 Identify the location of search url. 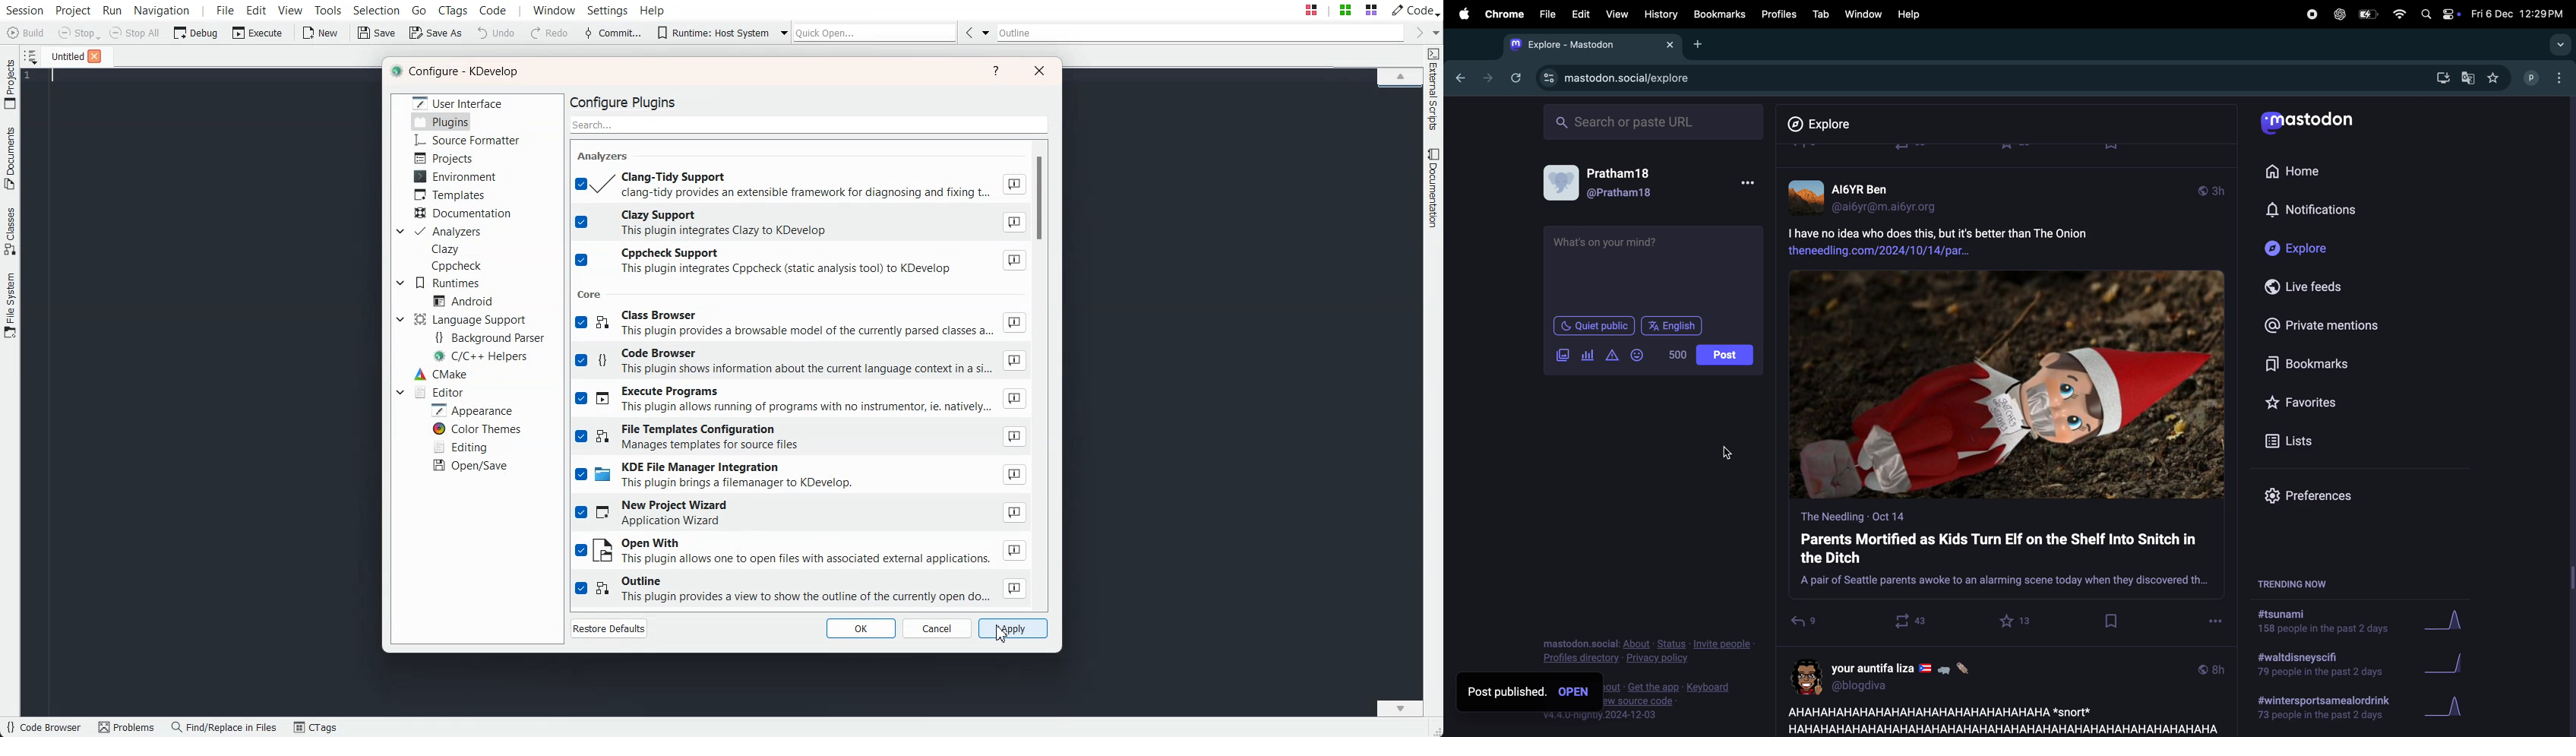
(1655, 121).